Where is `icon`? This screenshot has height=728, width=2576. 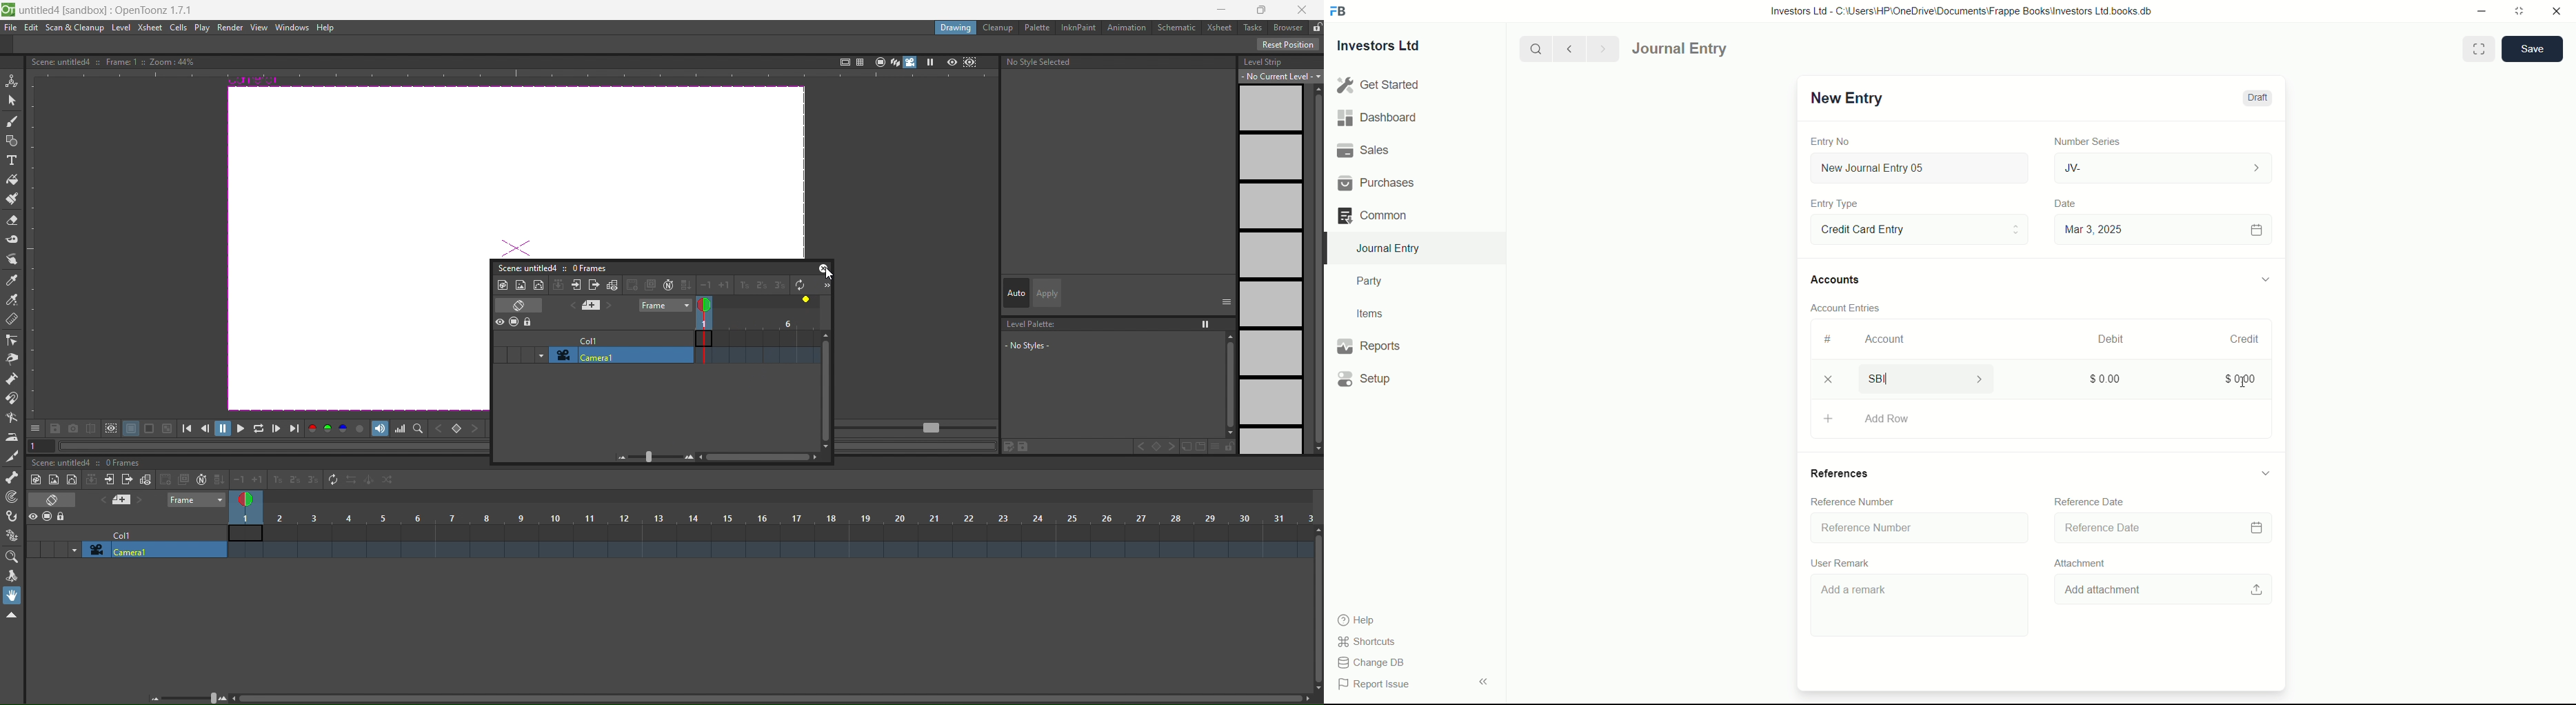
icon is located at coordinates (48, 517).